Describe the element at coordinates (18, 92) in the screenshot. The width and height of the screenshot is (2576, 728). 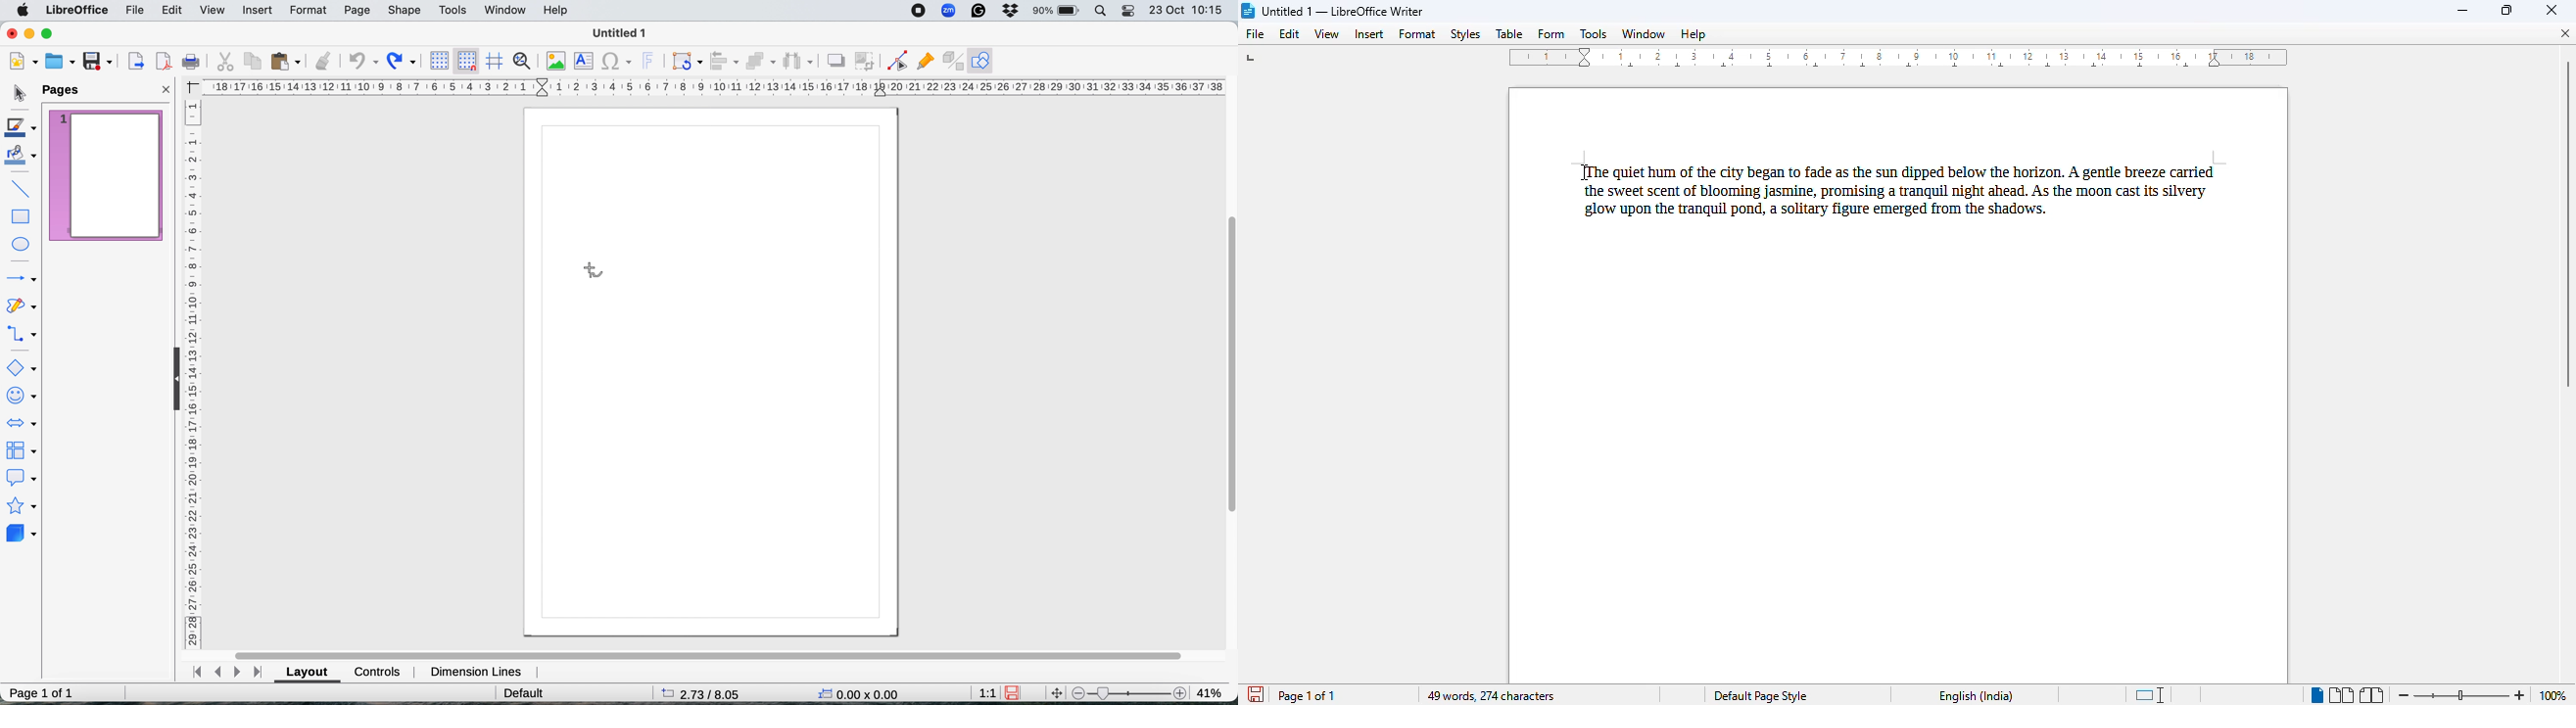
I see `selection tool` at that location.